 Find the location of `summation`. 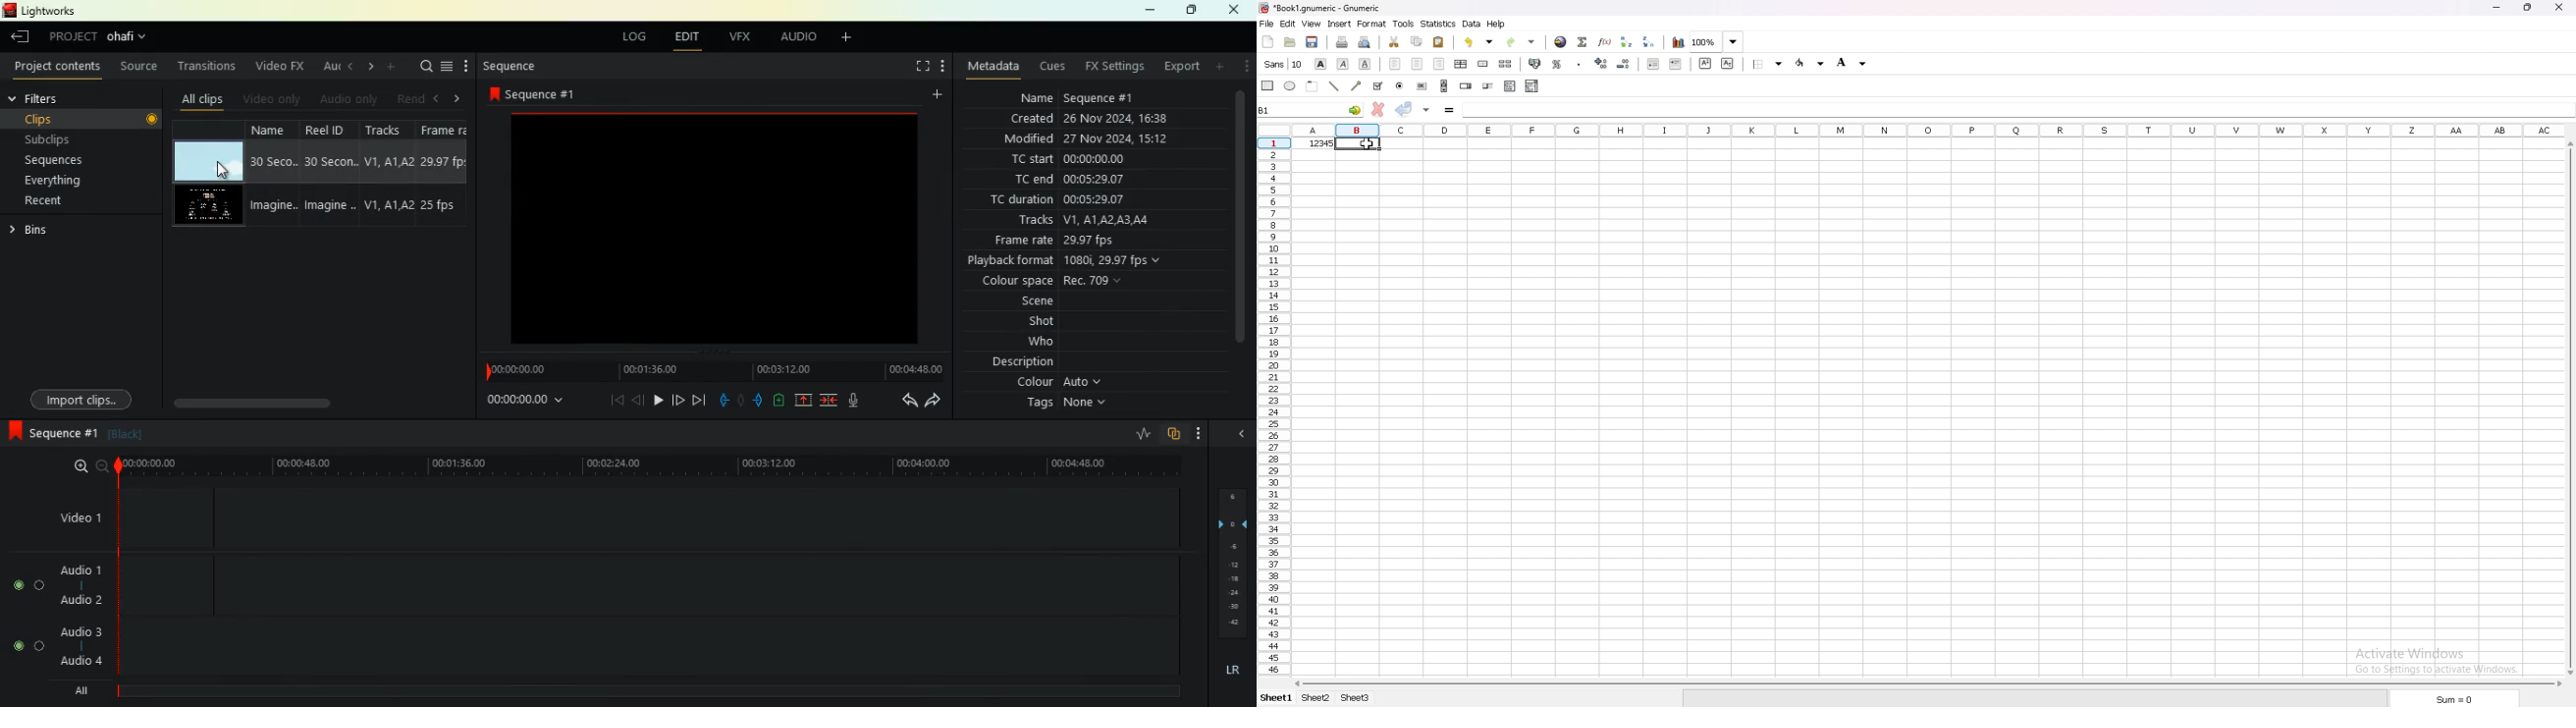

summation is located at coordinates (1583, 43).